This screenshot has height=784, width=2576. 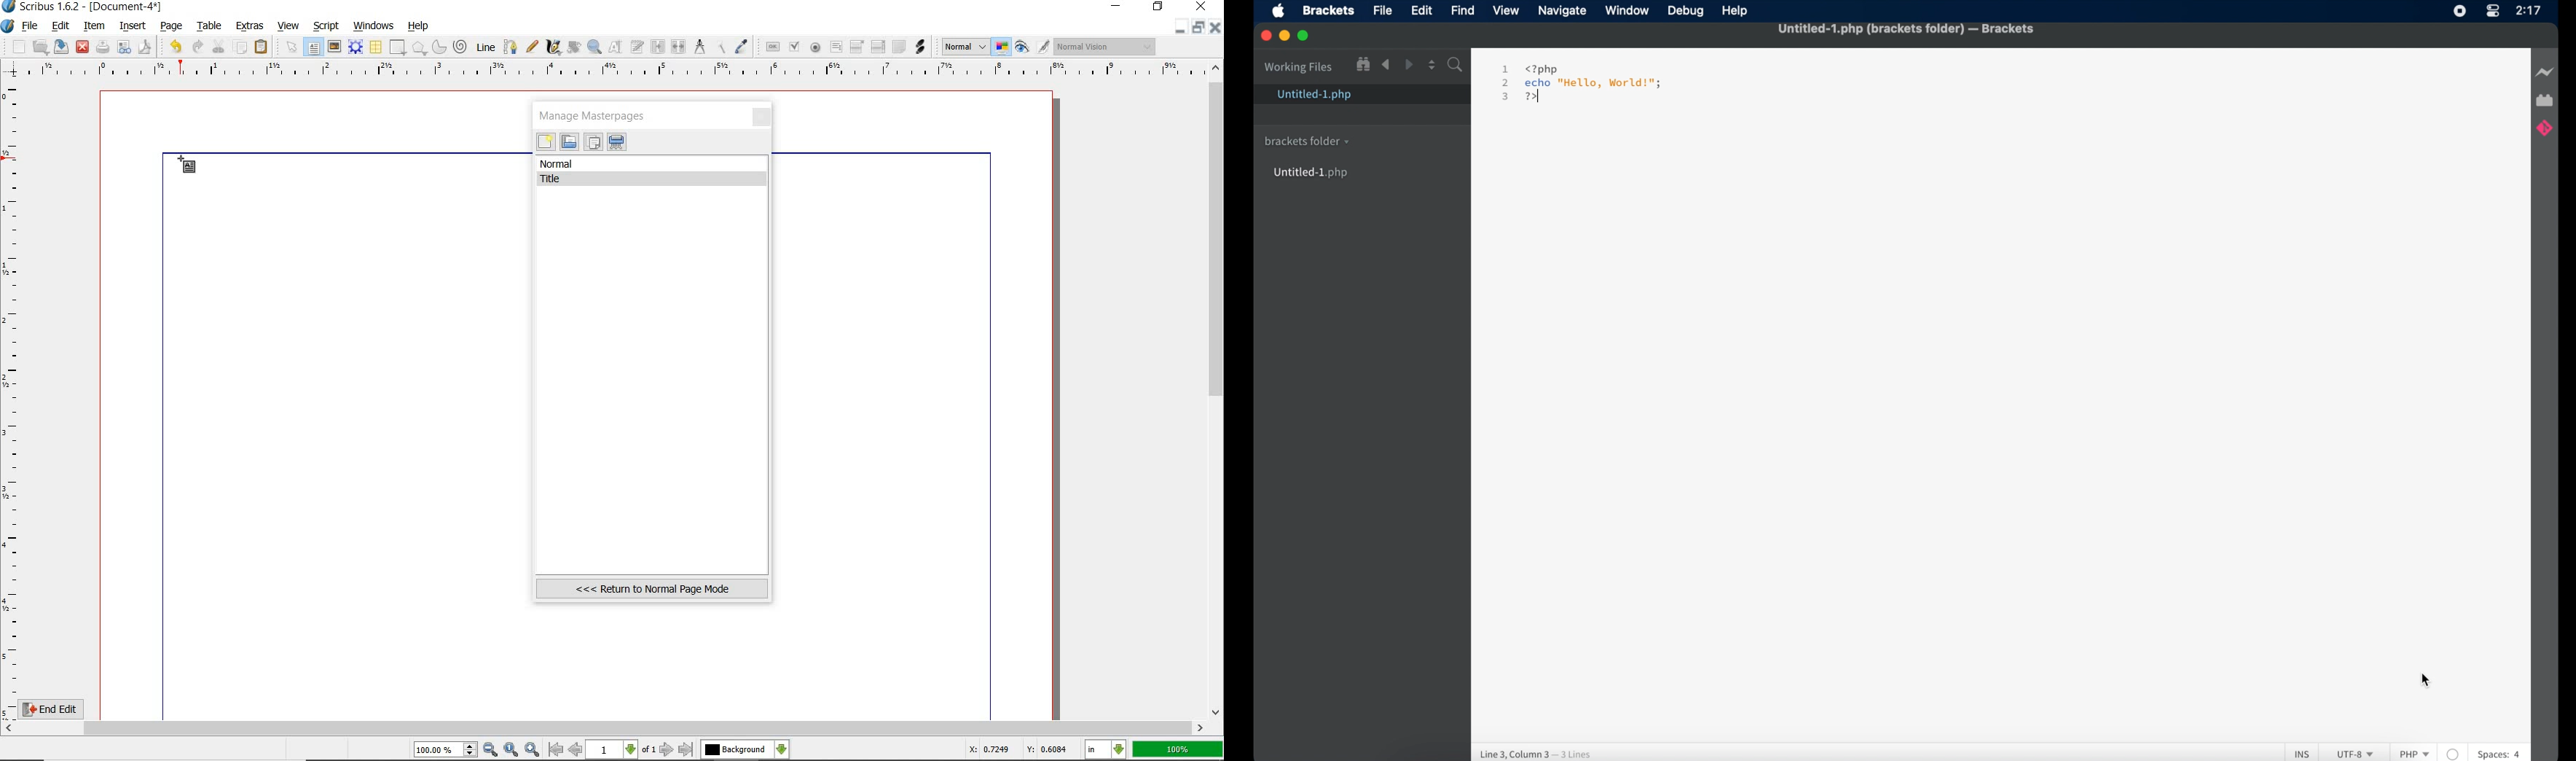 I want to click on Background, so click(x=745, y=750).